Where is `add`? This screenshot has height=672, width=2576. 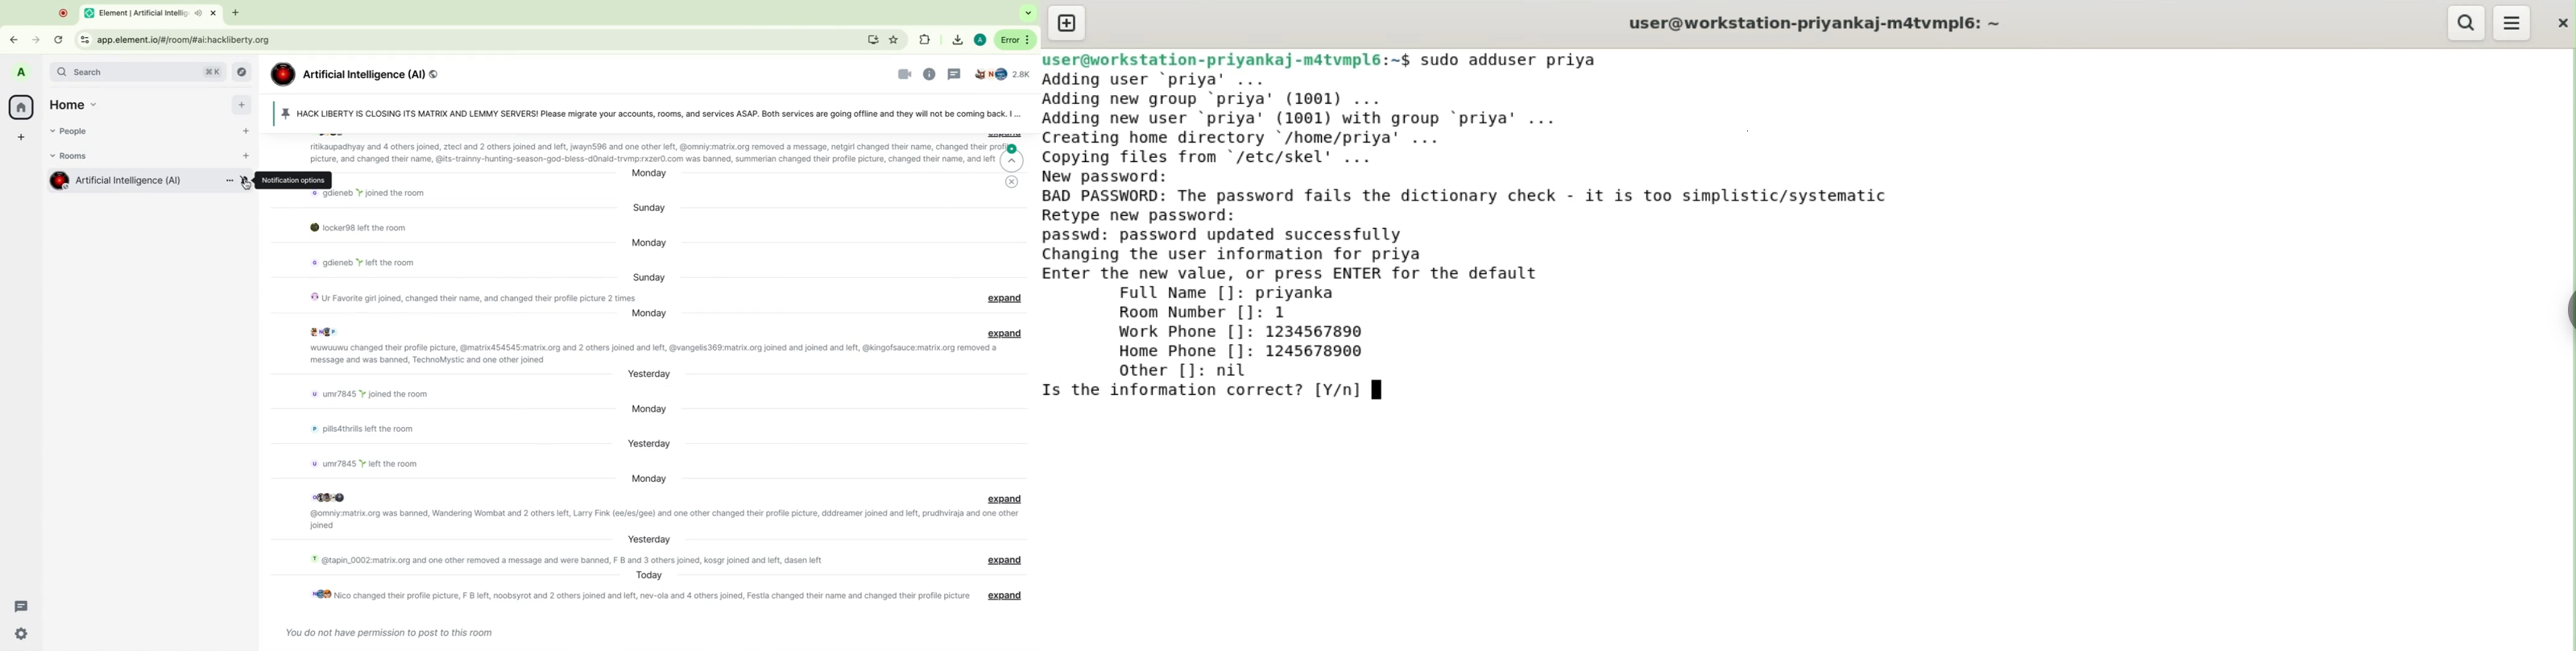
add is located at coordinates (241, 104).